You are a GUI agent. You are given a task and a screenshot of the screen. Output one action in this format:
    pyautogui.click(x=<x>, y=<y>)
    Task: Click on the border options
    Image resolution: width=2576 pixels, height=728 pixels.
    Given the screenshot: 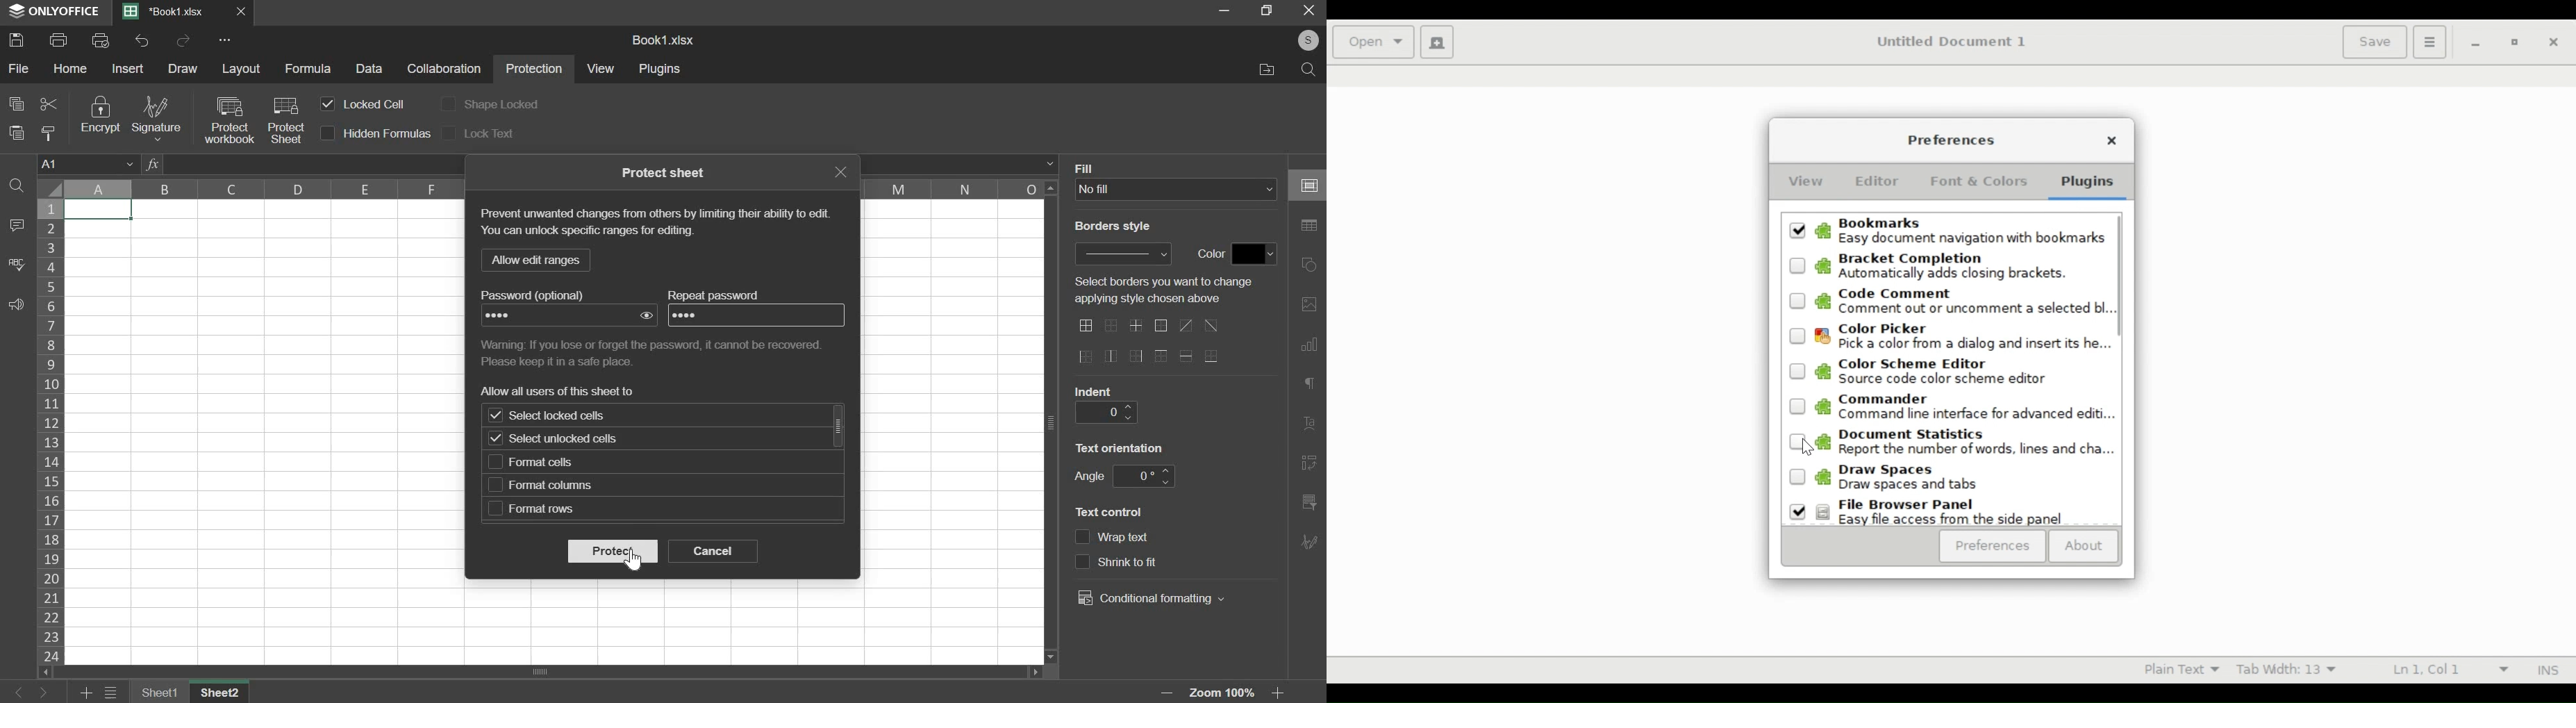 What is the action you would take?
    pyautogui.click(x=1134, y=358)
    